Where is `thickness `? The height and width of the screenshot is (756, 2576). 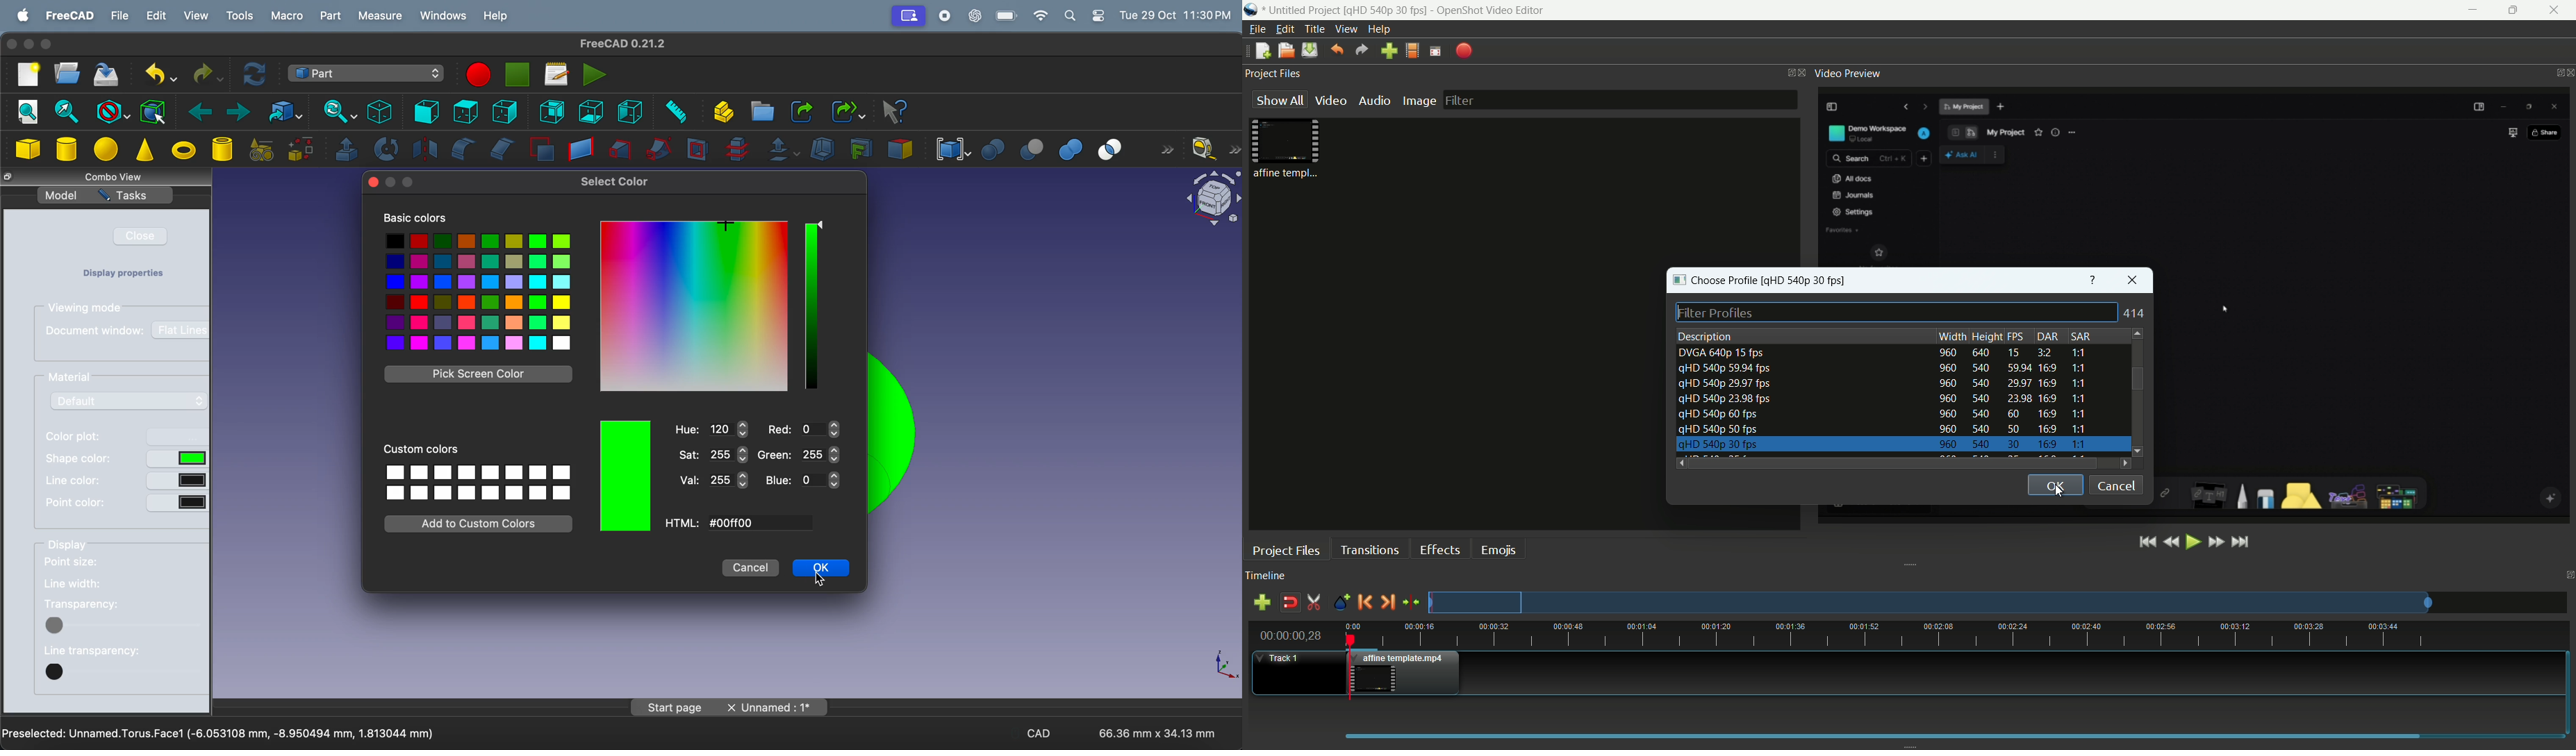 thickness  is located at coordinates (823, 149).